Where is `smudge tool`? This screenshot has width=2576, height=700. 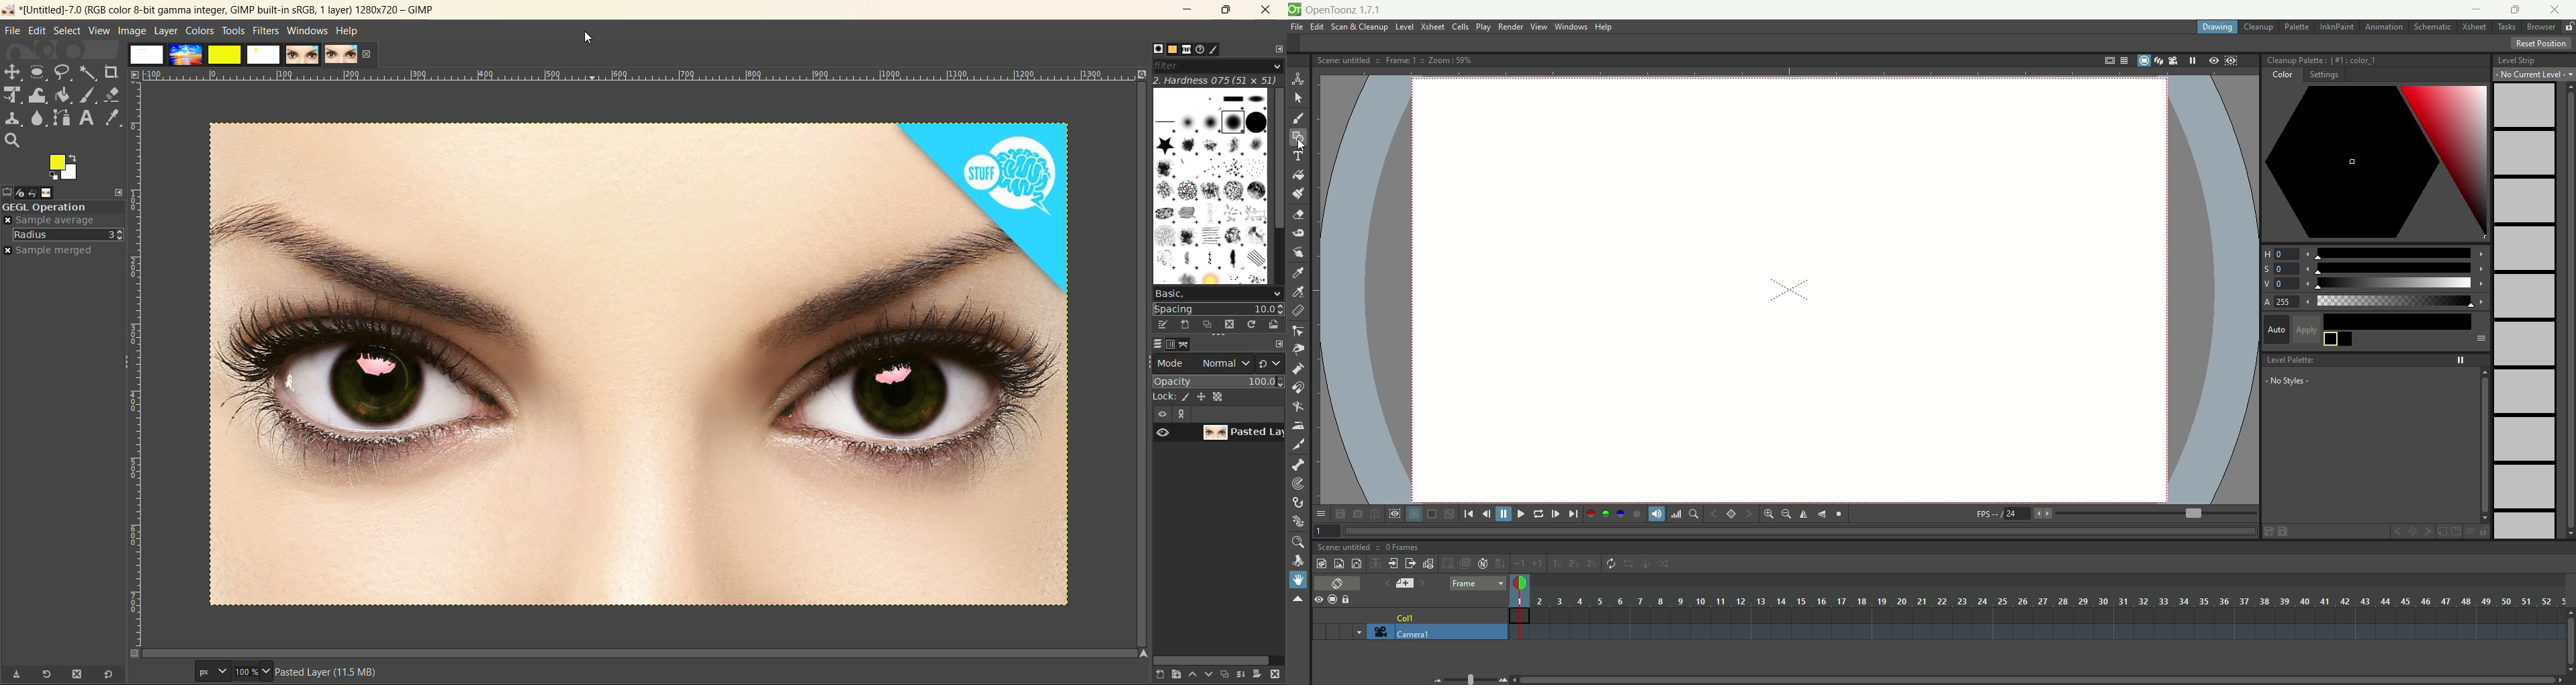
smudge tool is located at coordinates (38, 118).